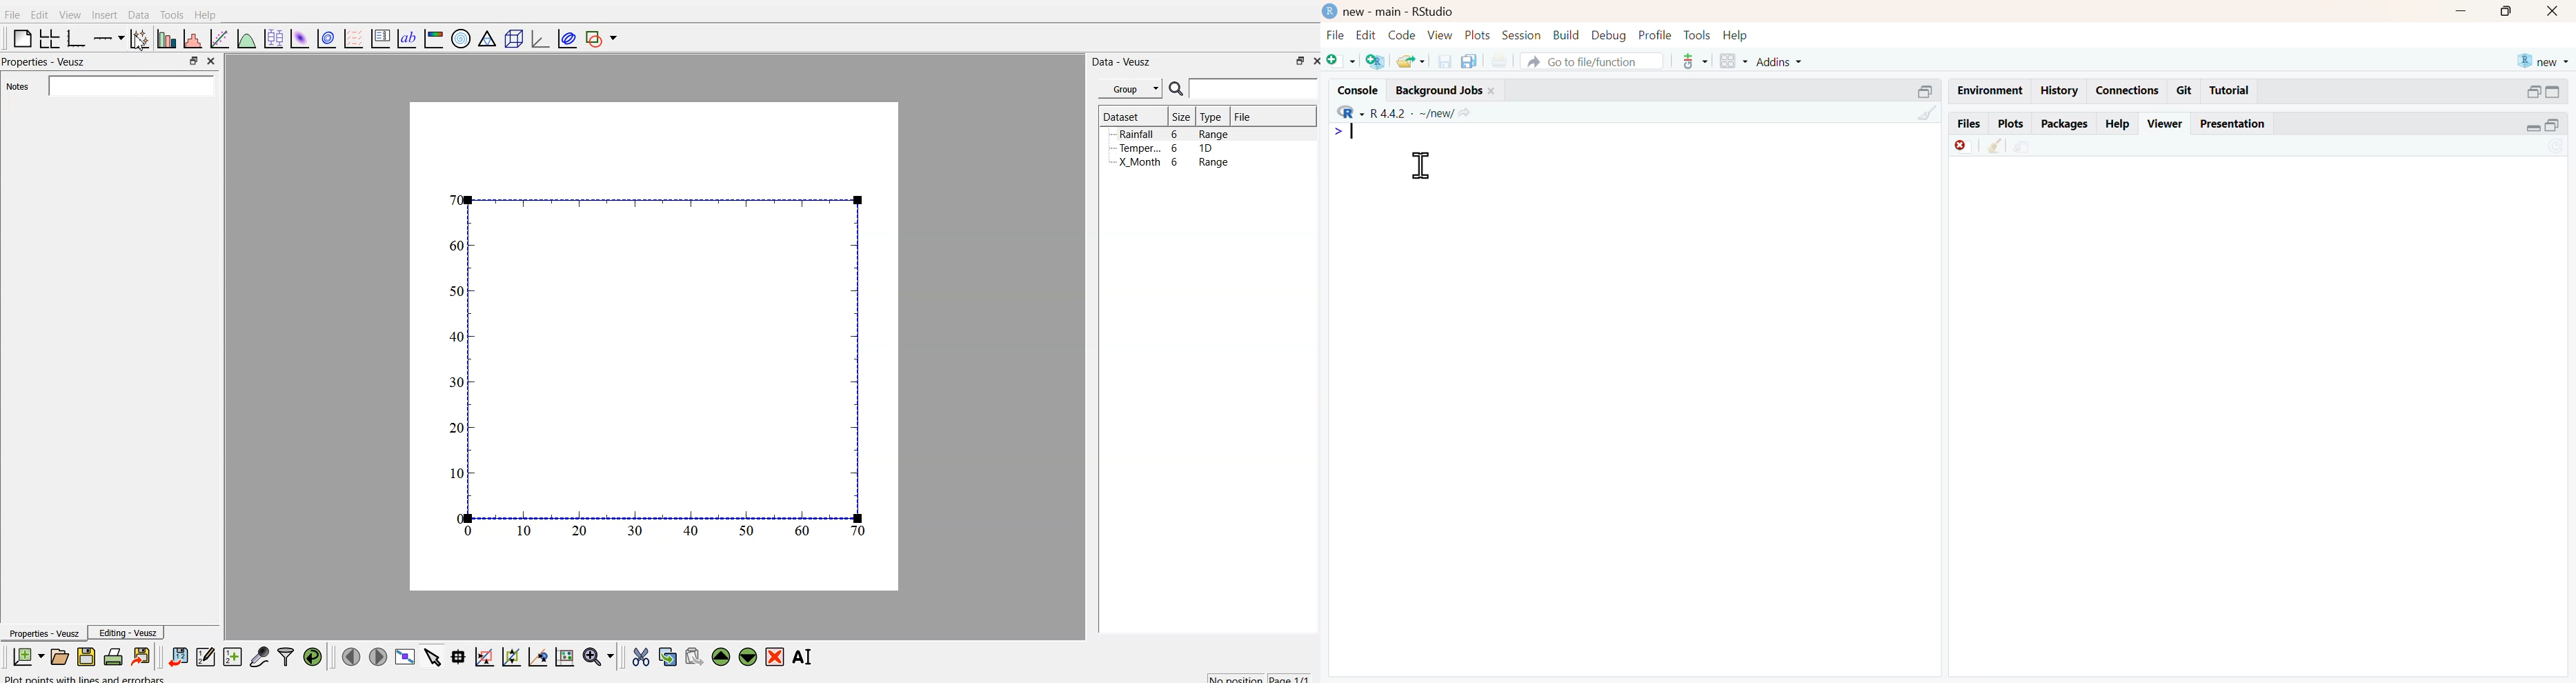 This screenshot has width=2576, height=700. Describe the element at coordinates (2554, 93) in the screenshot. I see `expand/collapse` at that location.